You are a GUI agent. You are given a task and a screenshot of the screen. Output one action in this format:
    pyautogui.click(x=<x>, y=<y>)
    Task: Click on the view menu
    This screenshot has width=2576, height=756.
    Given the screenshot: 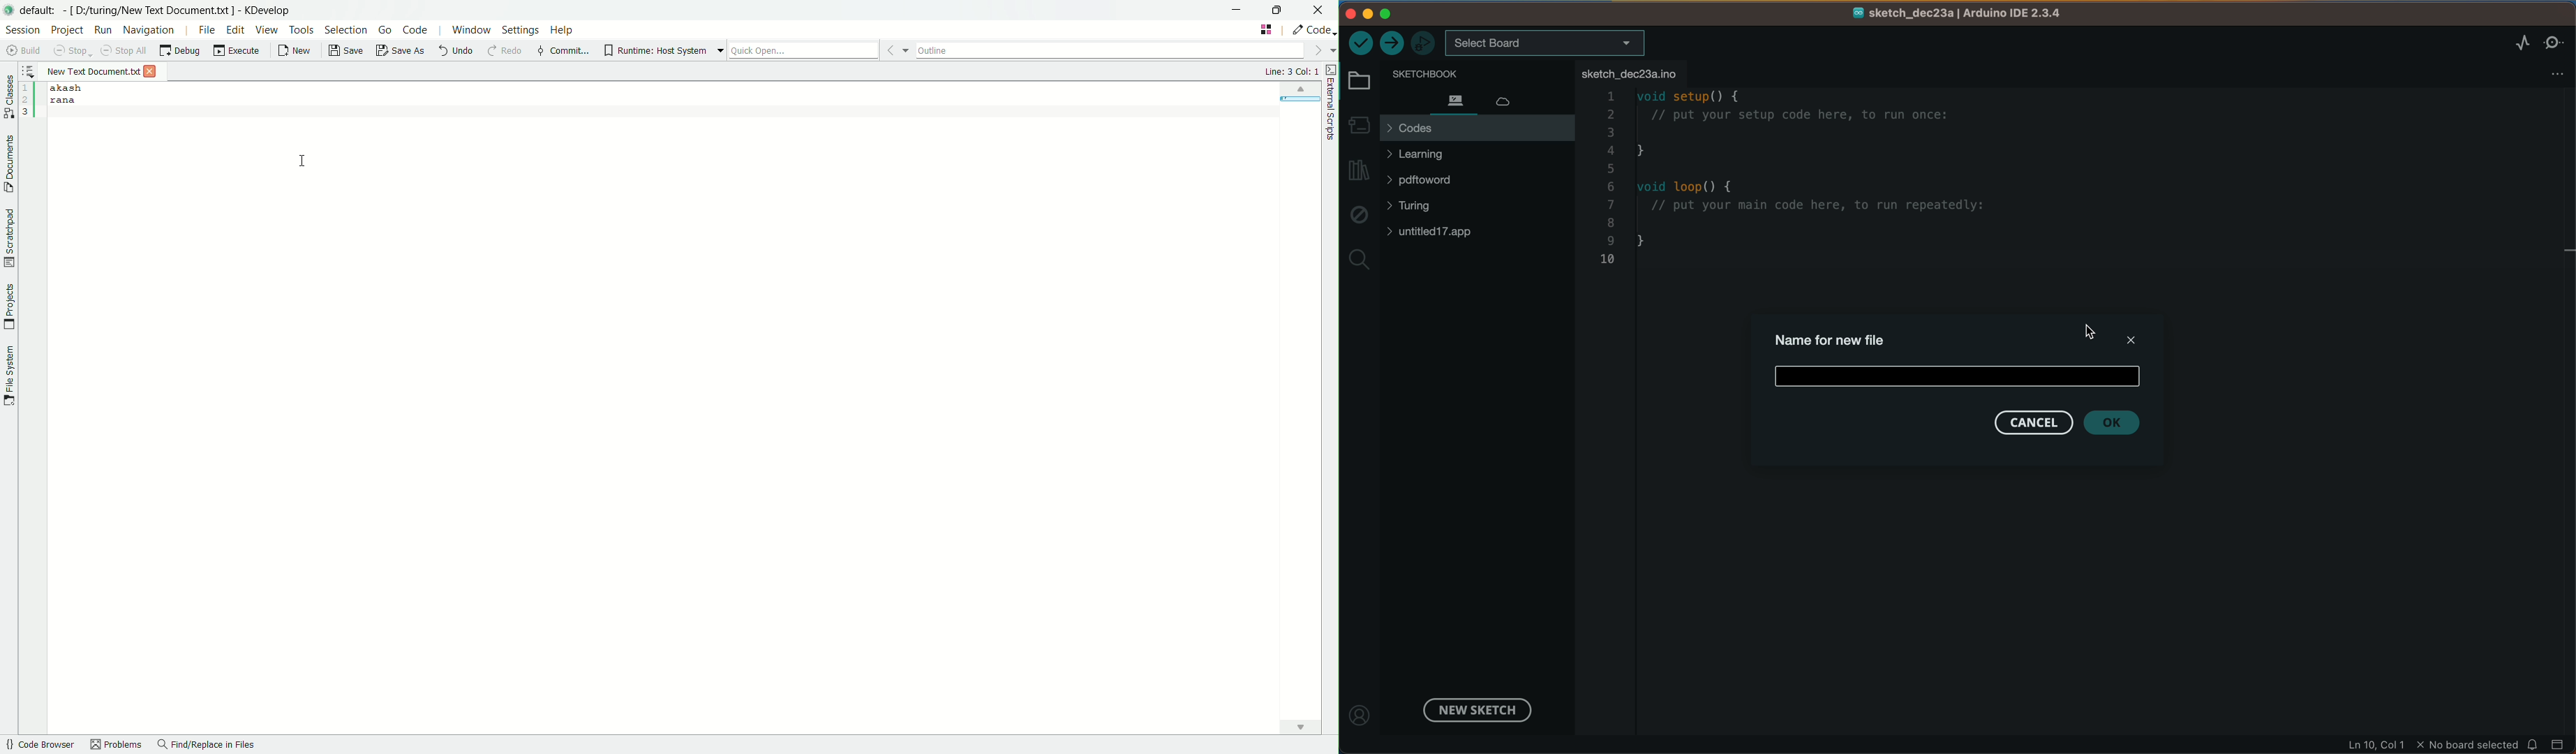 What is the action you would take?
    pyautogui.click(x=265, y=29)
    